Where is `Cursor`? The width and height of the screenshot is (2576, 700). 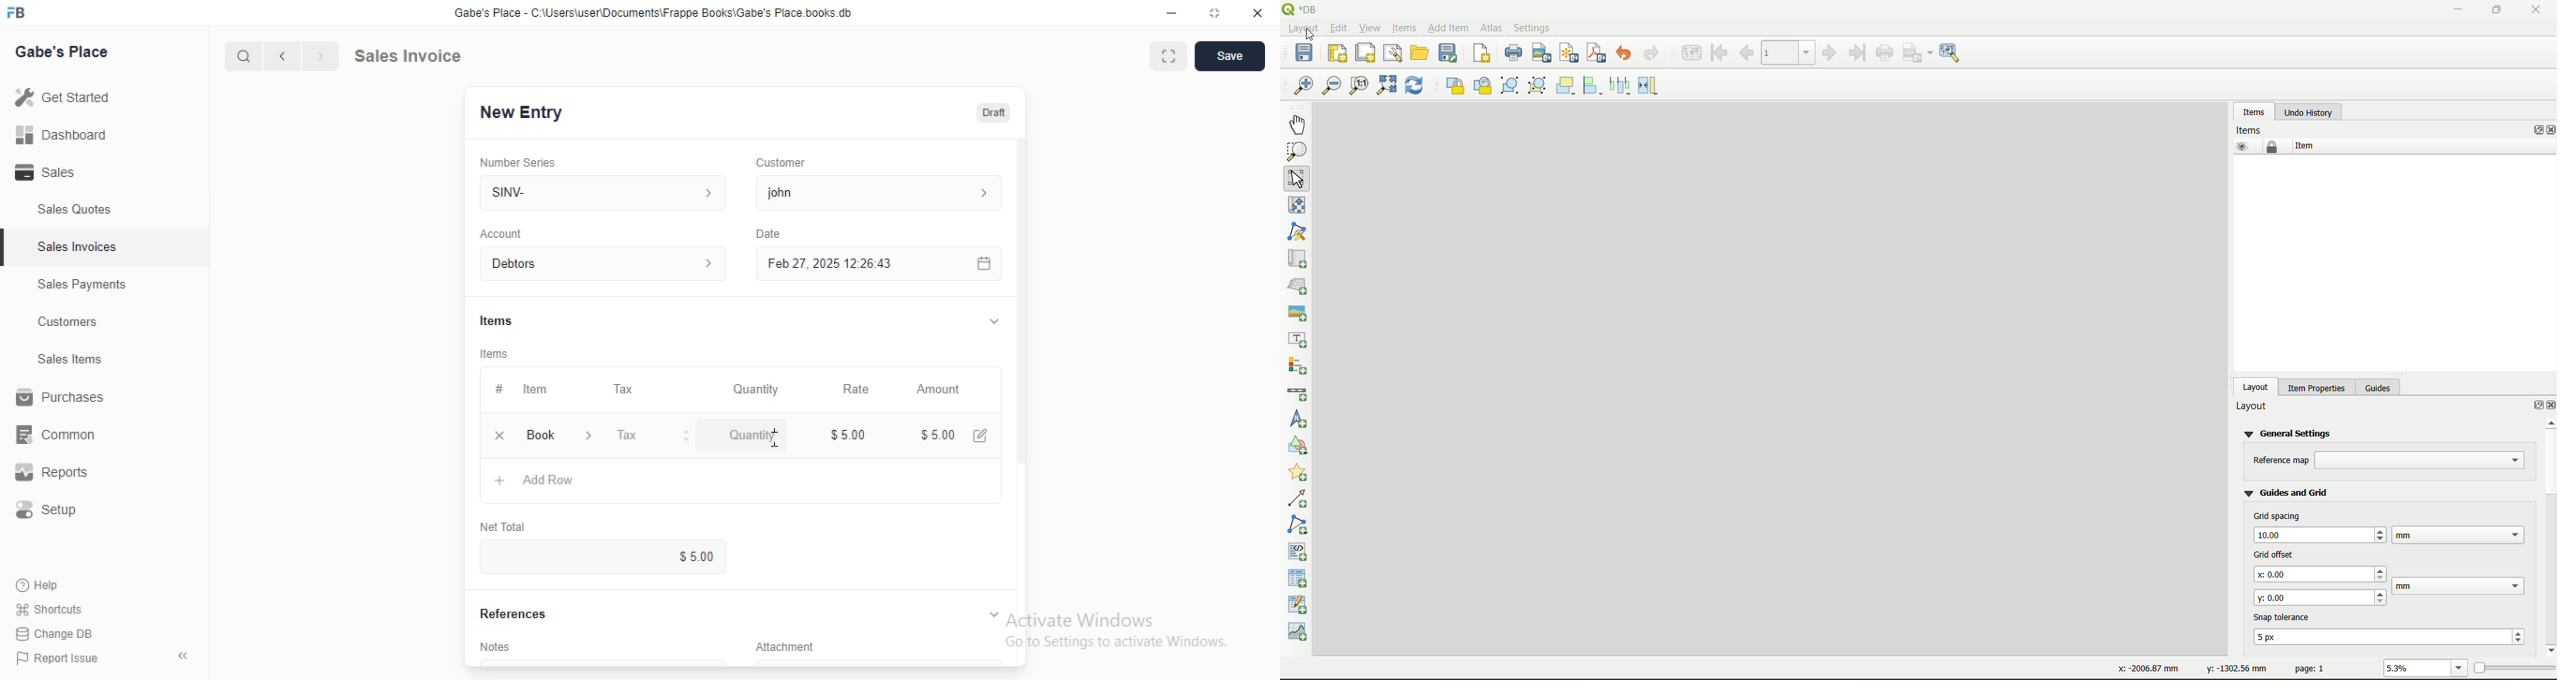 Cursor is located at coordinates (778, 442).